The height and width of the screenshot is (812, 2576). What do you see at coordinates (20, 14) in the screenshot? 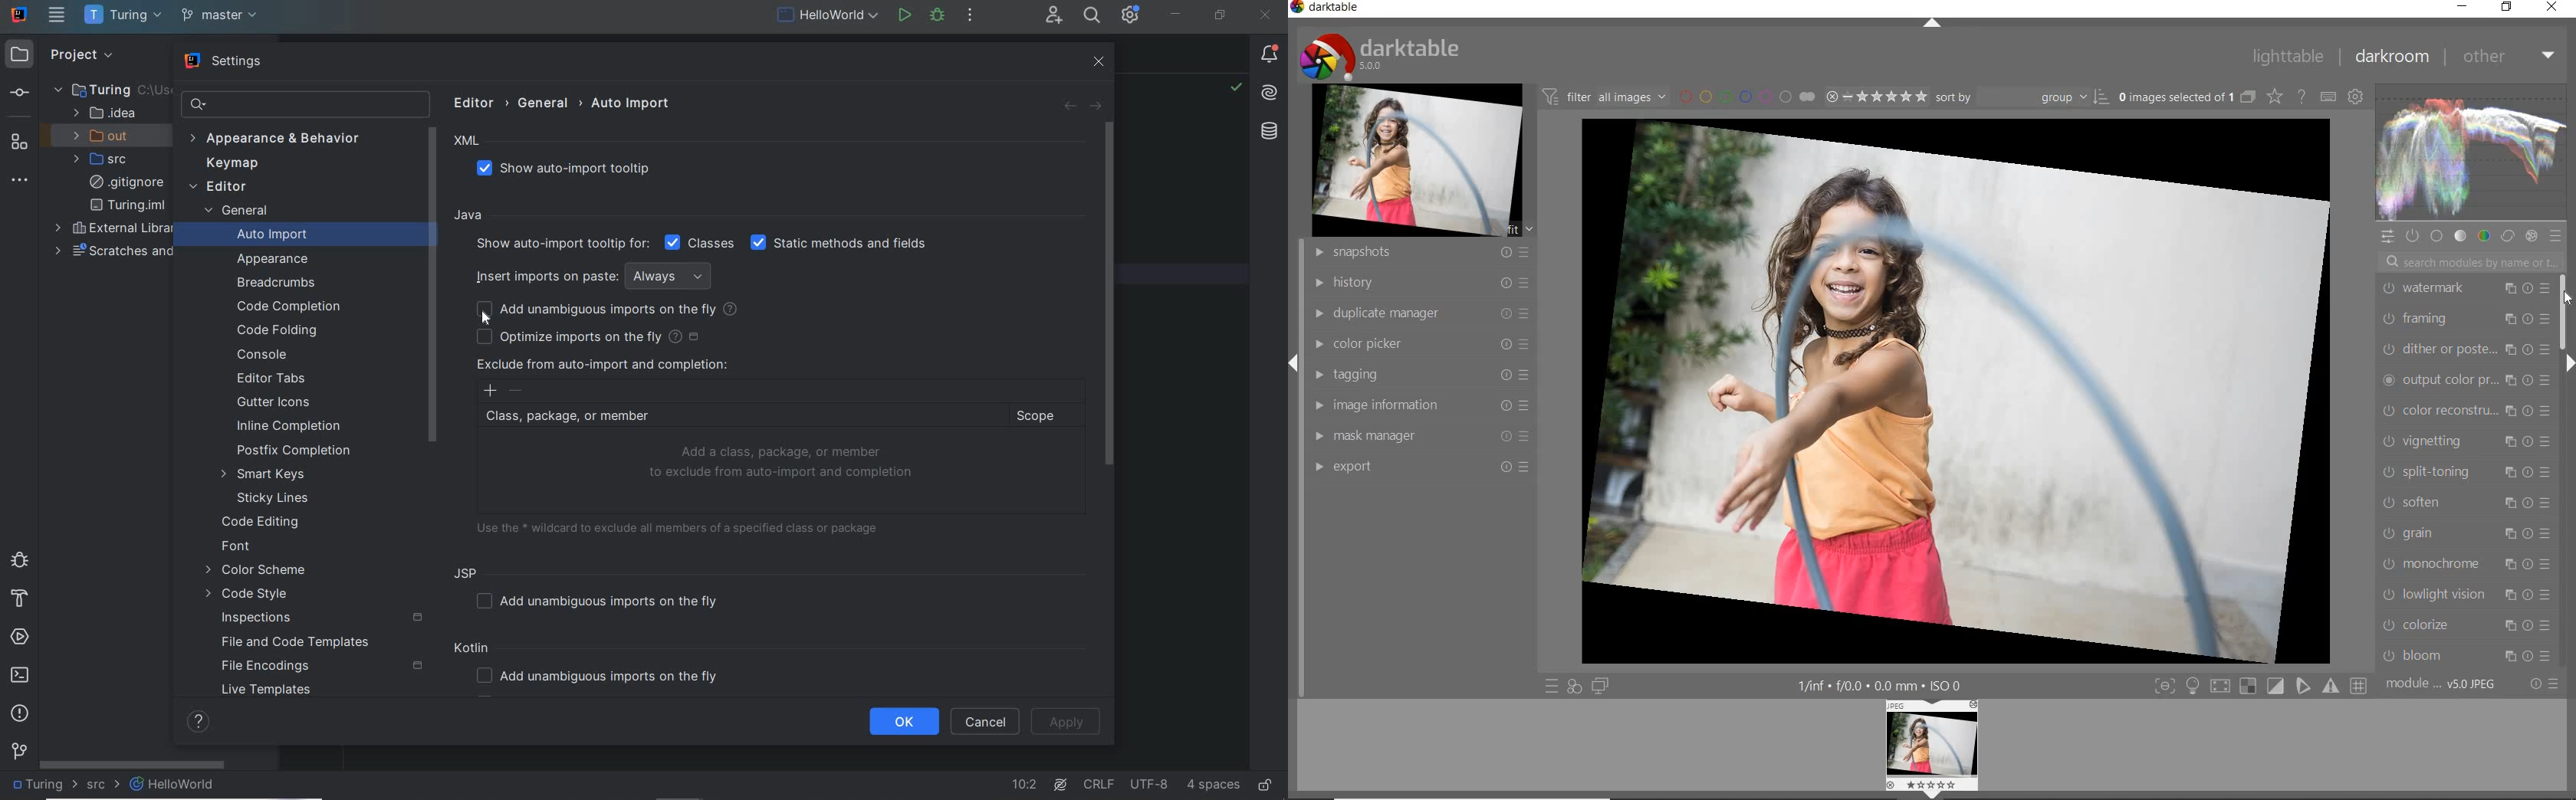
I see `Application logo` at bounding box center [20, 14].